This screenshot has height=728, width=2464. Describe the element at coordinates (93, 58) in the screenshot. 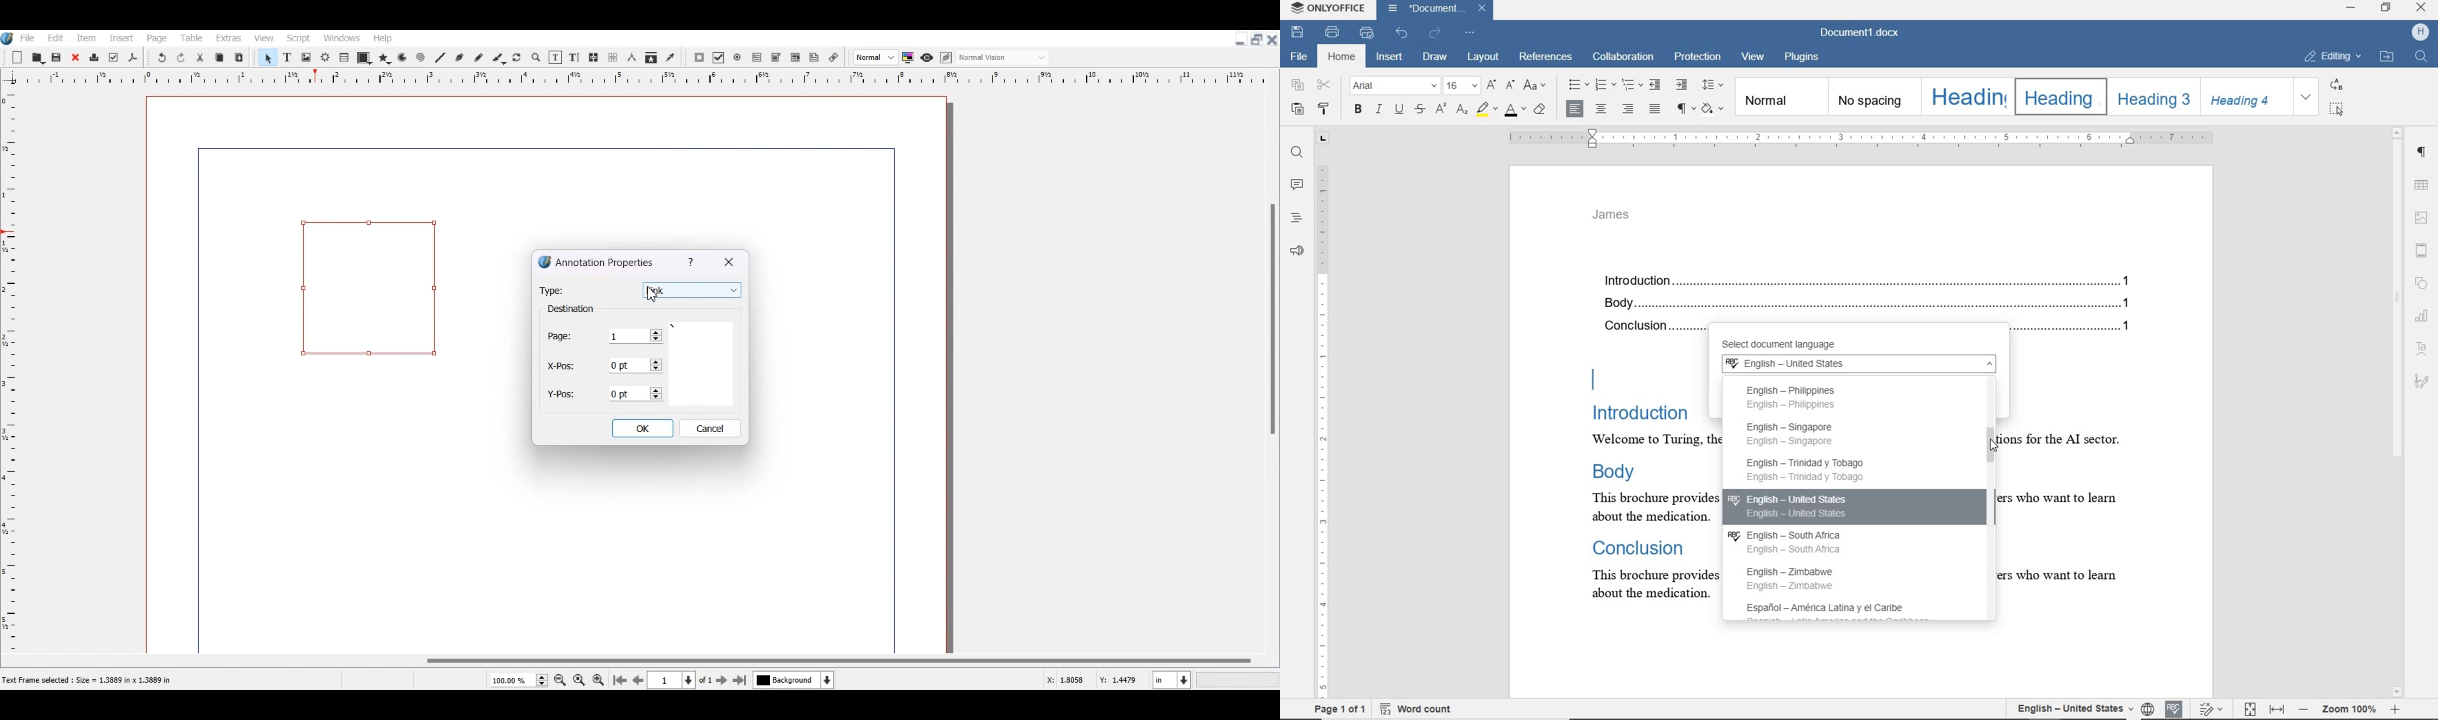

I see `Delete` at that location.